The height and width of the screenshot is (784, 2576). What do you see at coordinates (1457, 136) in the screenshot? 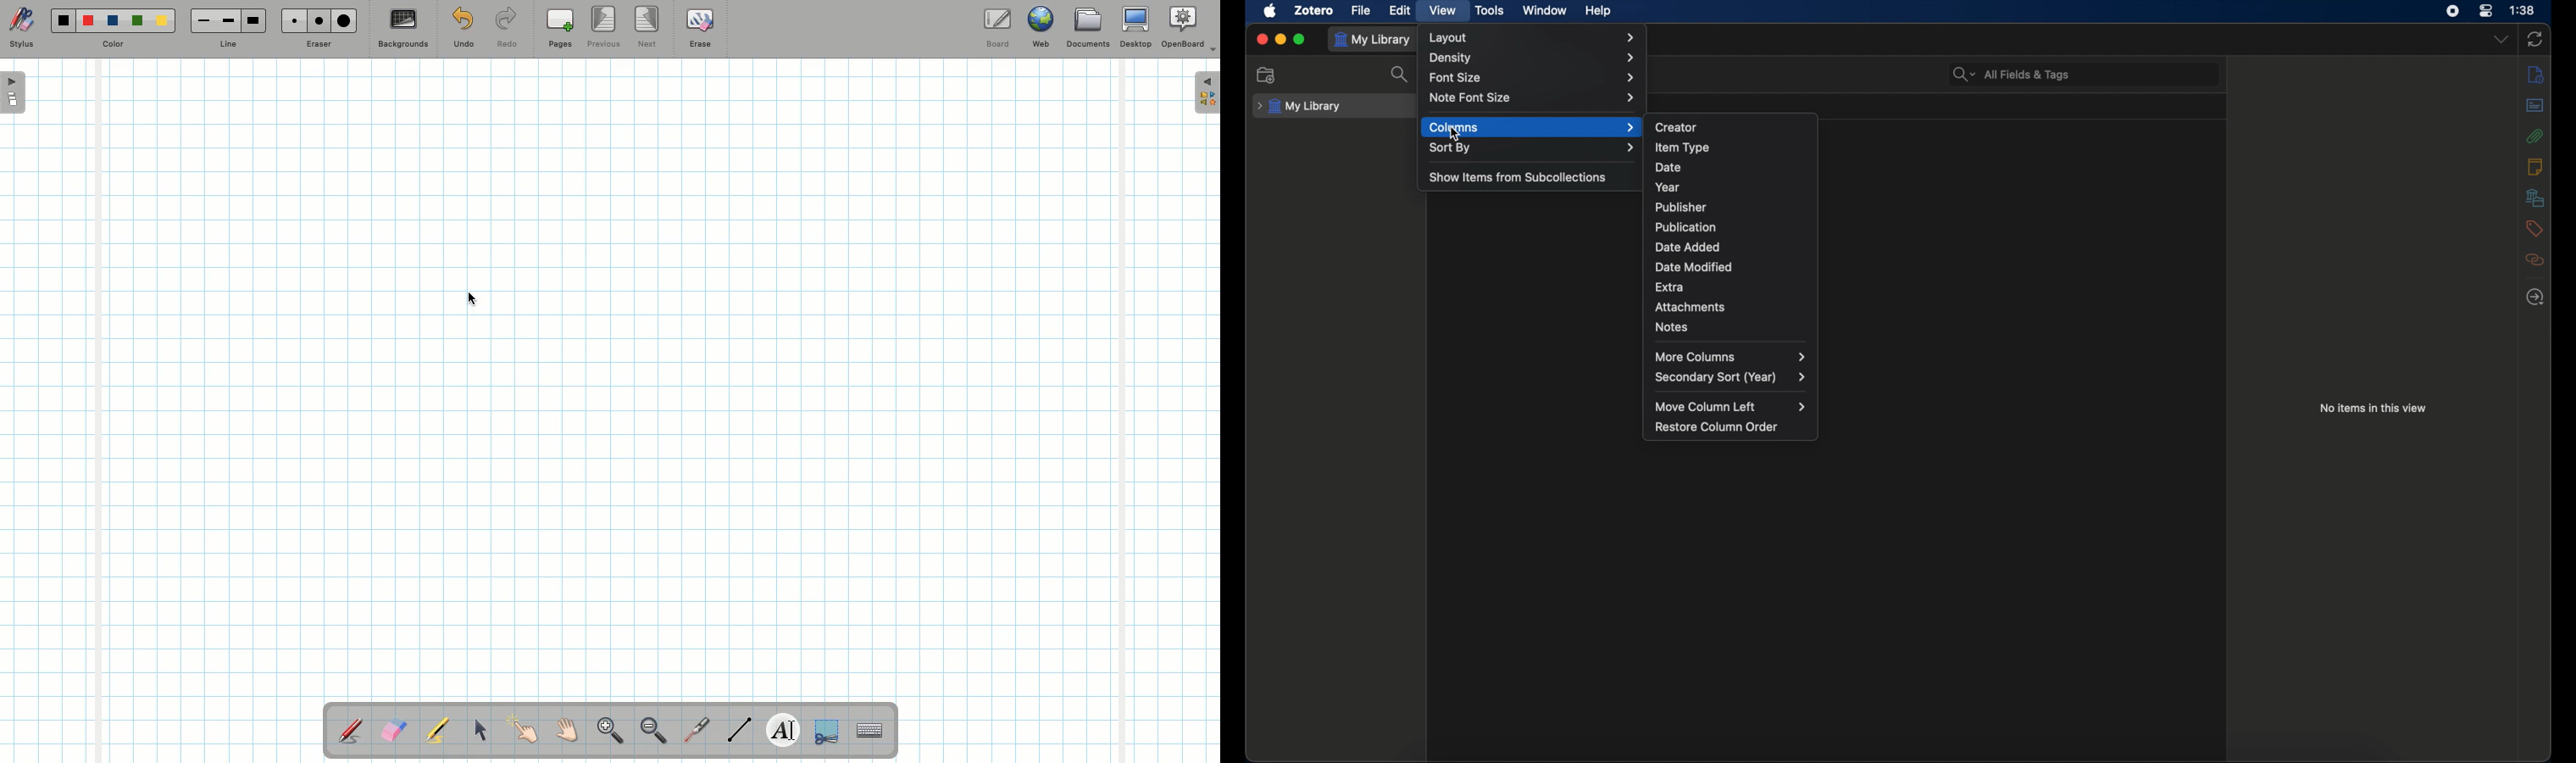
I see `Cursor` at bounding box center [1457, 136].